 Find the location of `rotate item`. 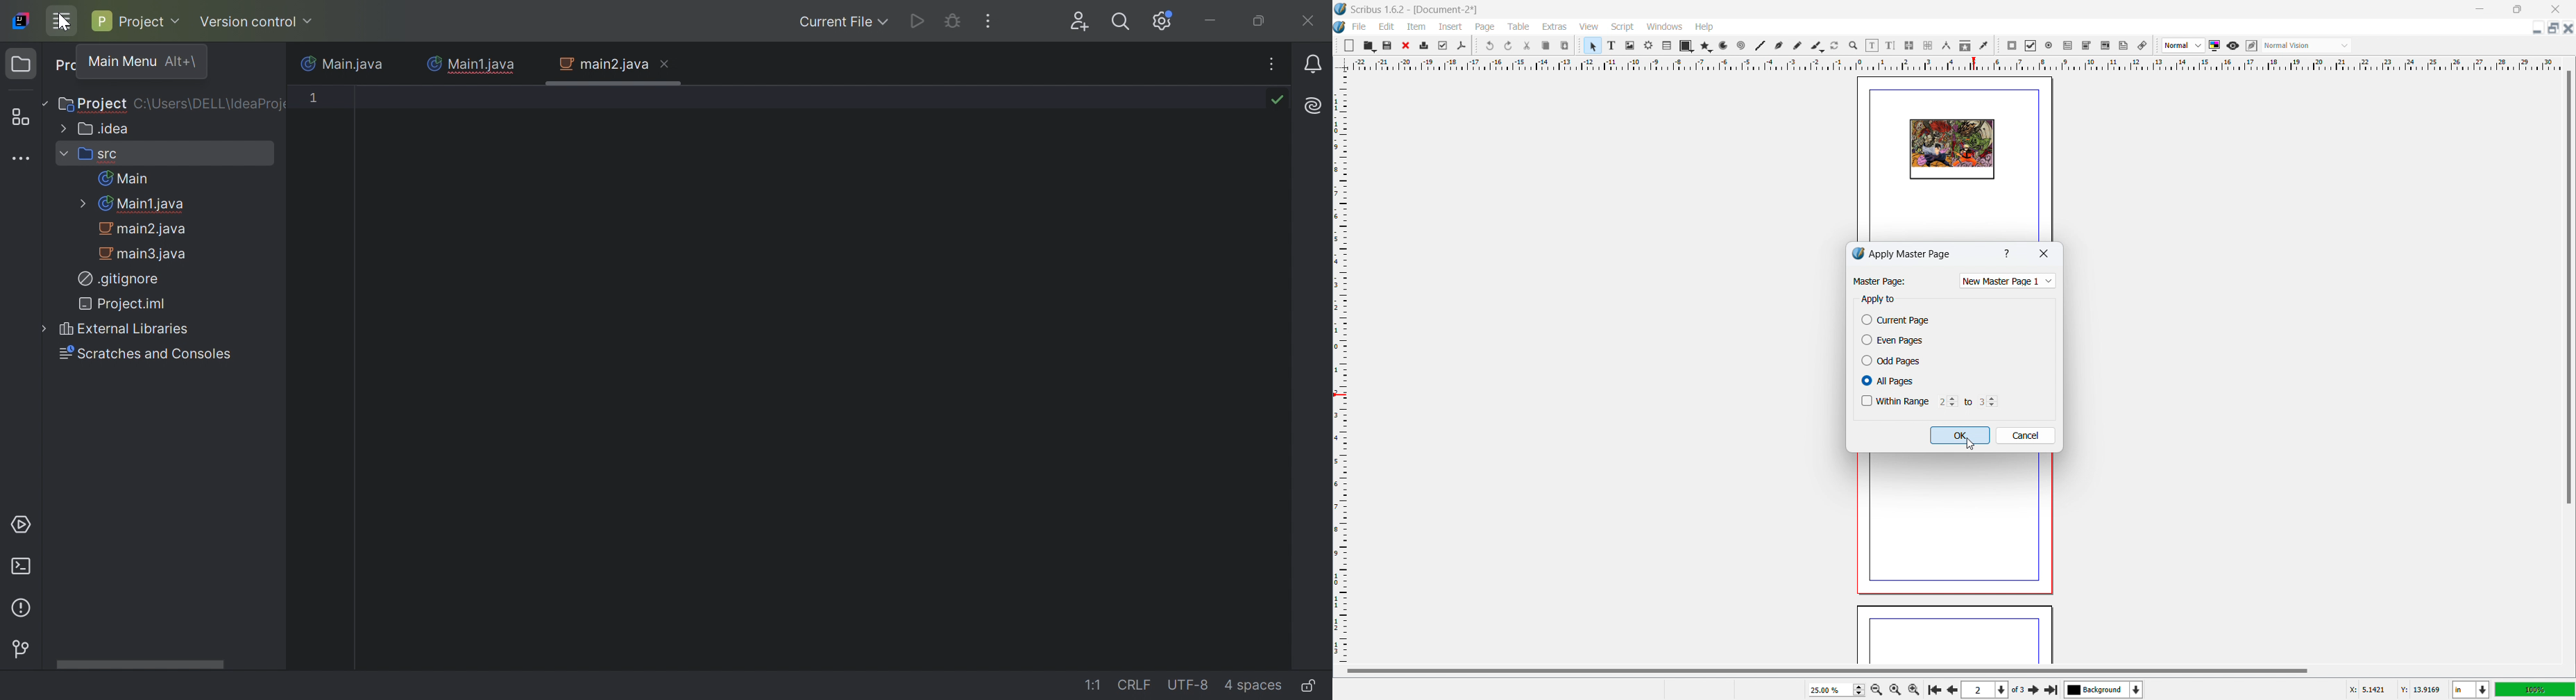

rotate item is located at coordinates (1835, 46).